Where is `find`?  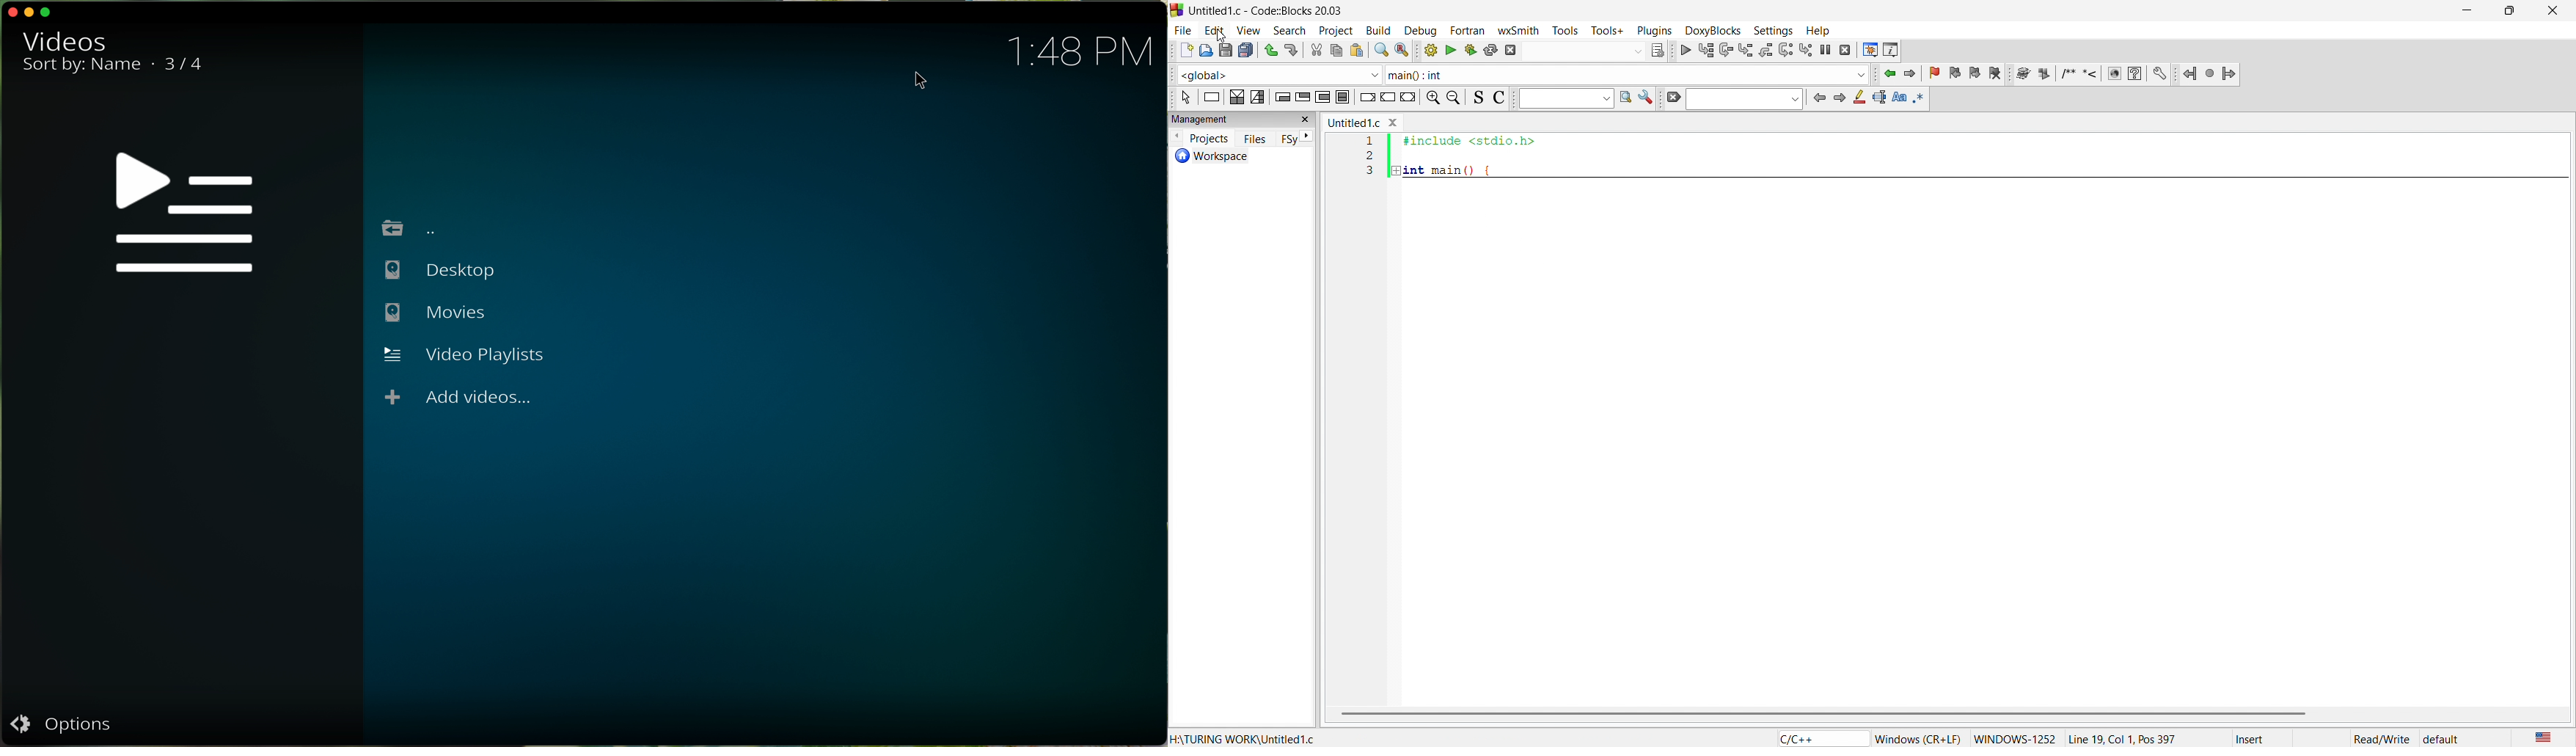
find is located at coordinates (1380, 51).